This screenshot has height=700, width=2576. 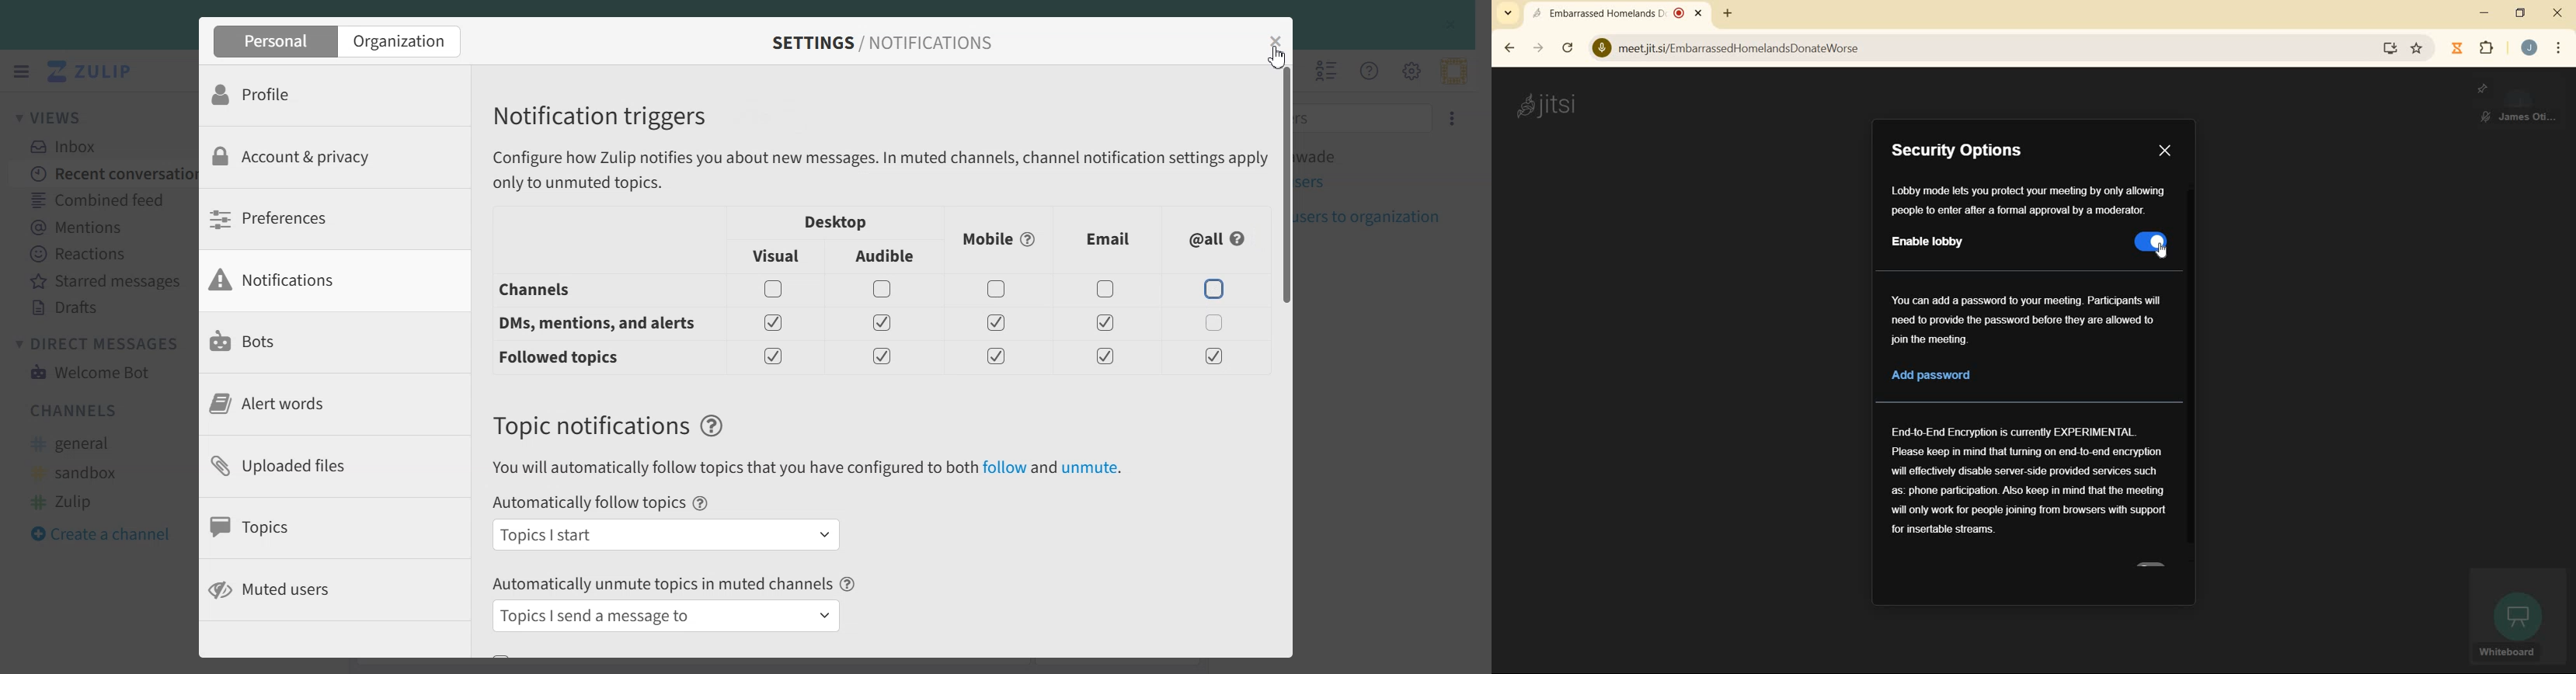 What do you see at coordinates (2149, 243) in the screenshot?
I see `meeting locked via enable lobby` at bounding box center [2149, 243].